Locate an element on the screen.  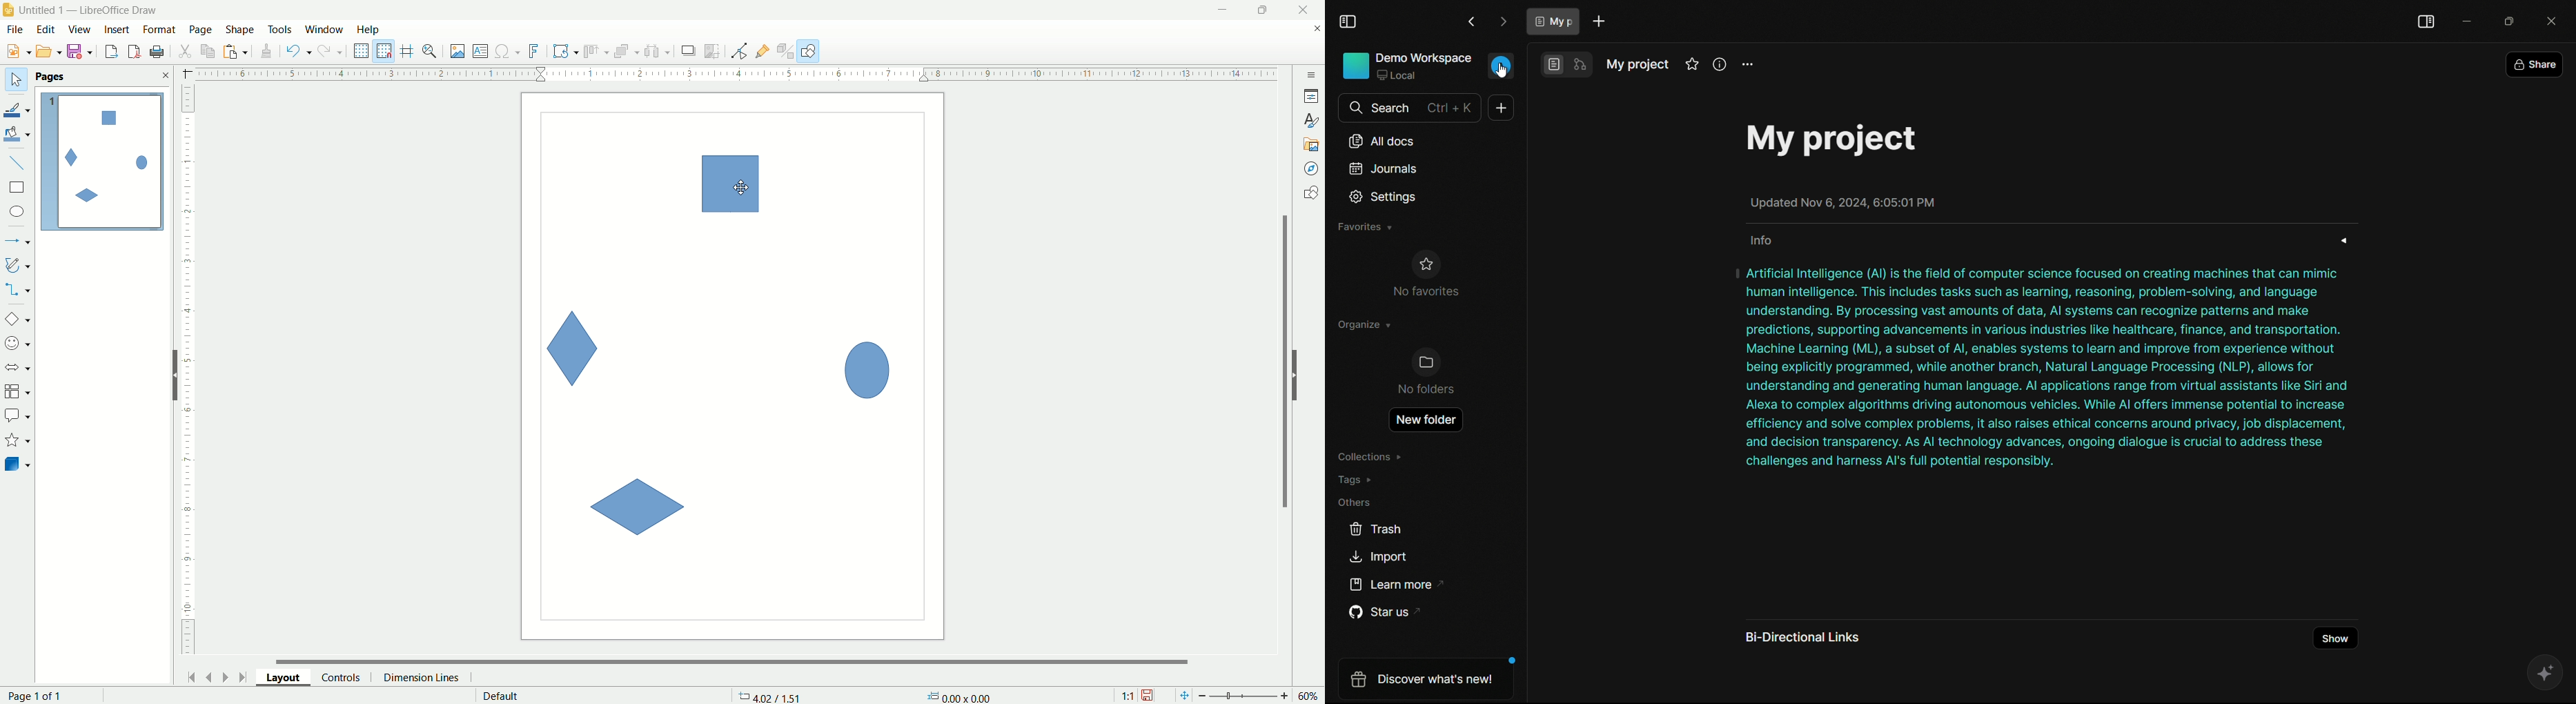
arrange is located at coordinates (627, 50).